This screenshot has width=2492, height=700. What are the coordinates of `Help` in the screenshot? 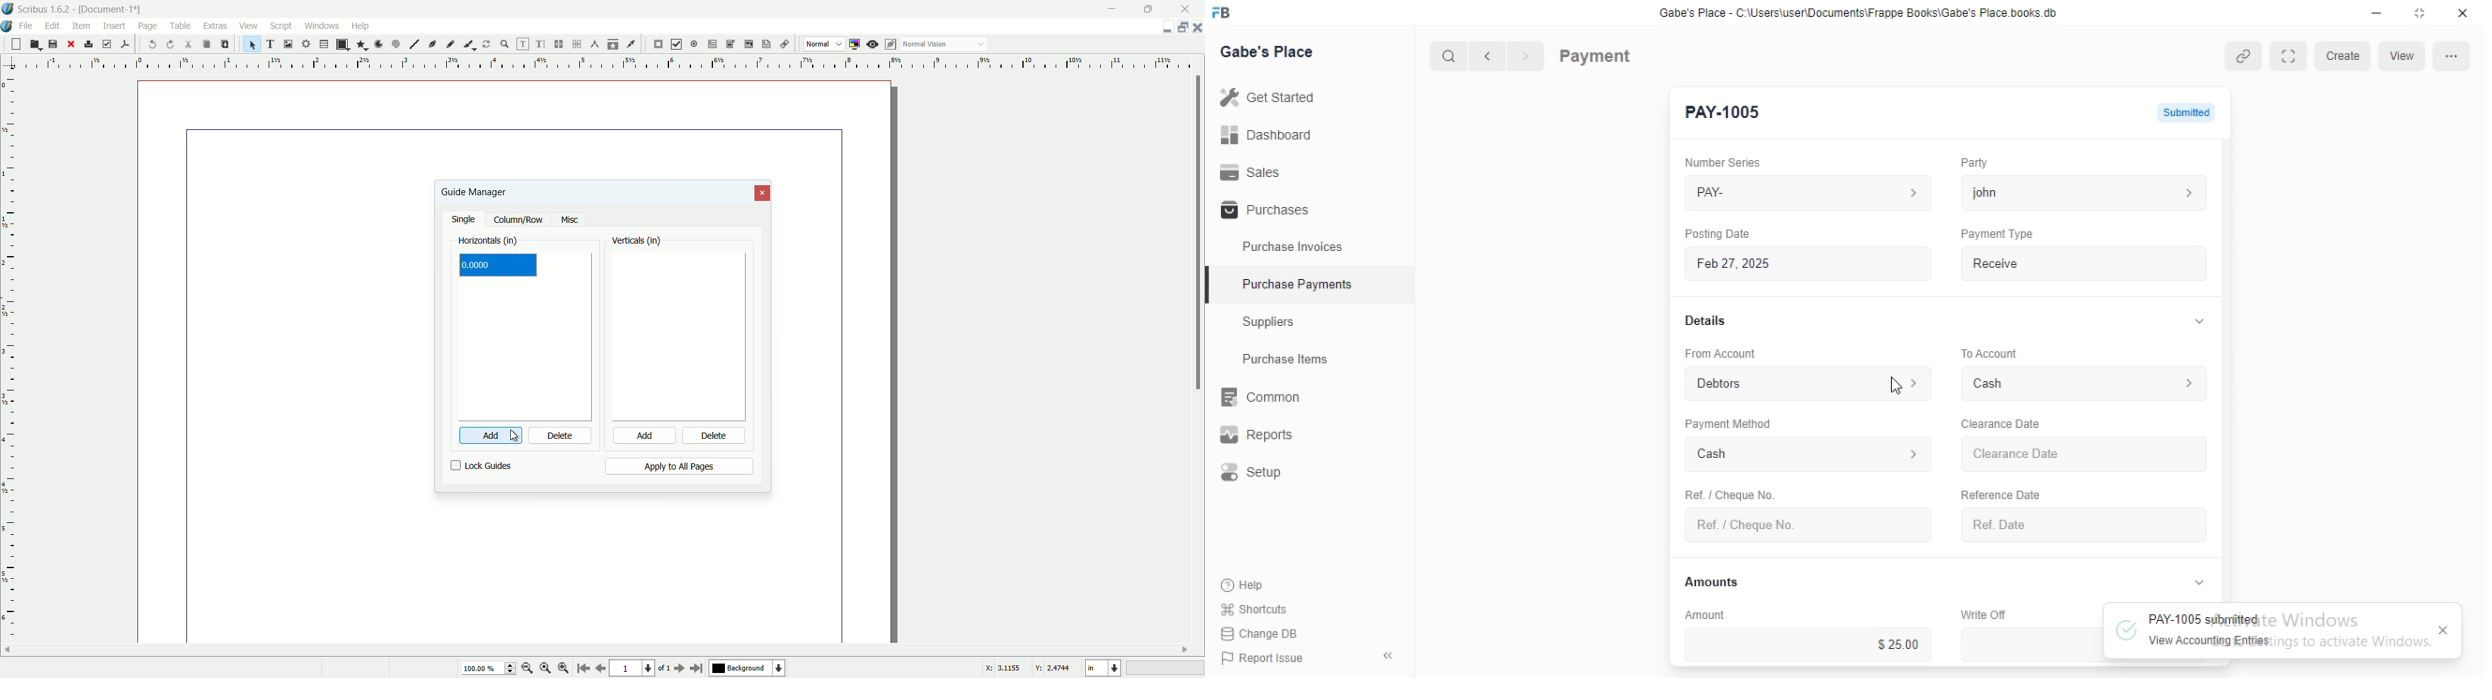 It's located at (1245, 586).